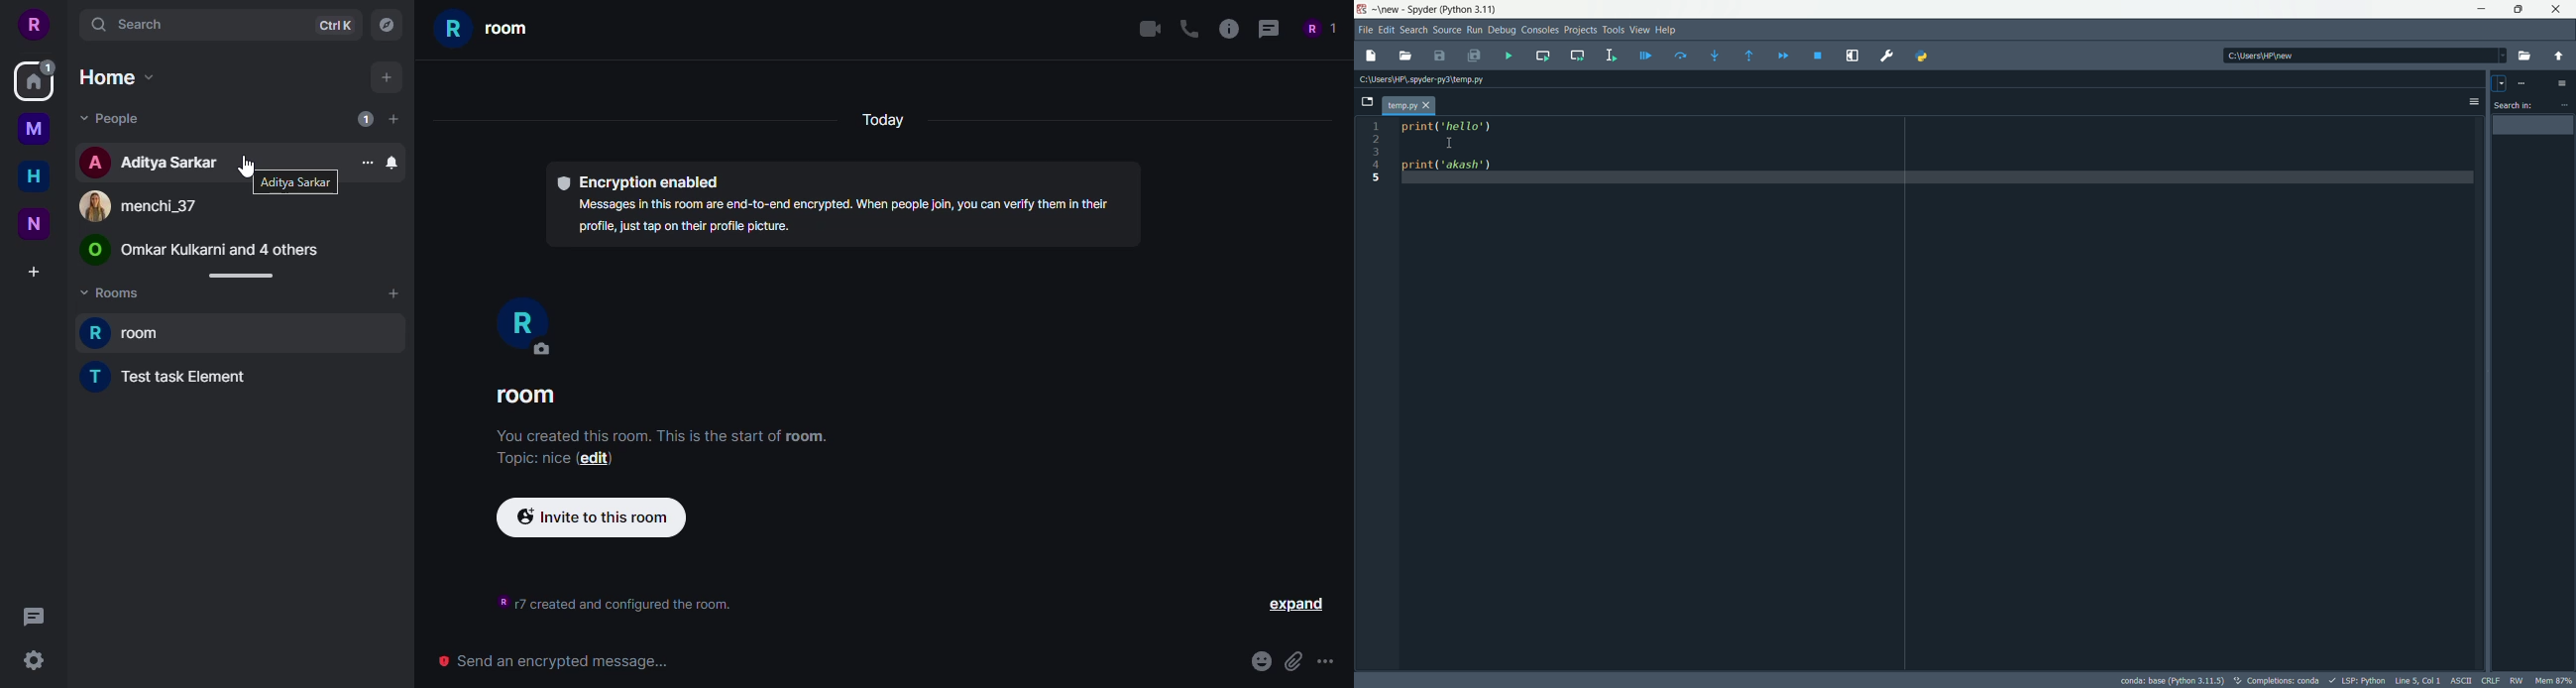  What do you see at coordinates (840, 220) in the screenshot?
I see `Messages in this room are end-to-end encrypted. When people join, you can verify them in their profile, just tap on their profile picture.` at bounding box center [840, 220].